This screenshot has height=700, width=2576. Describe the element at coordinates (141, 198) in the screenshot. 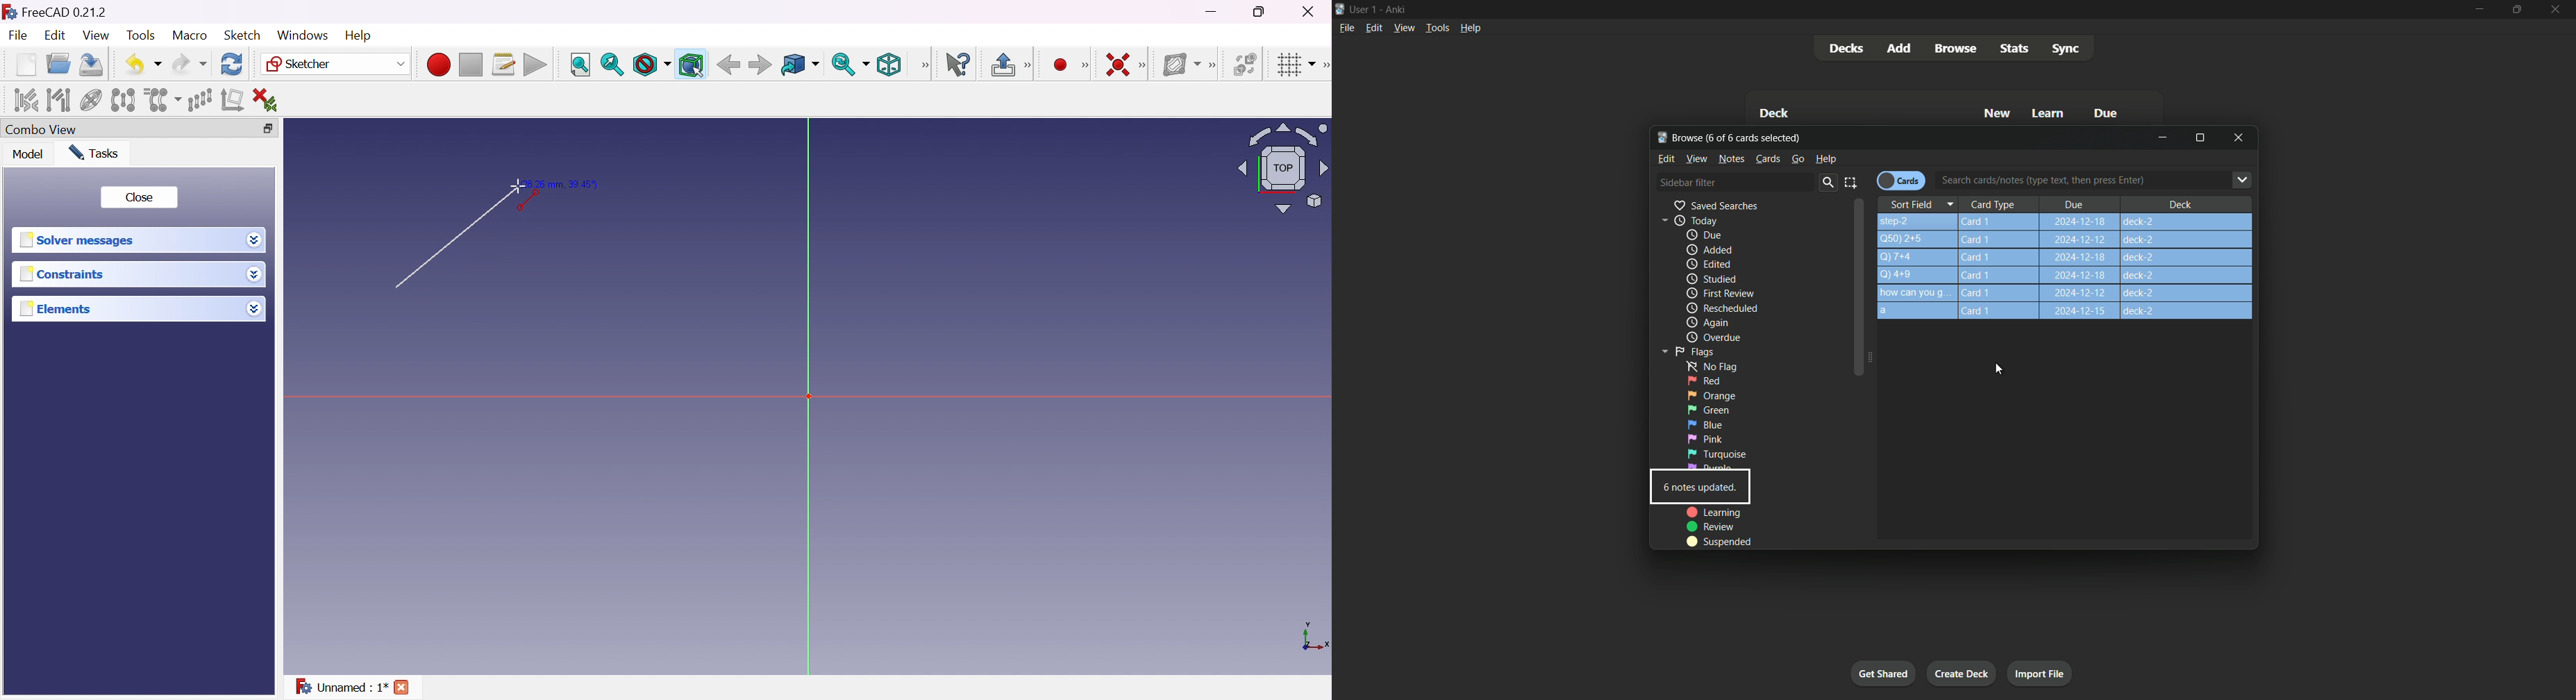

I see `Close` at that location.